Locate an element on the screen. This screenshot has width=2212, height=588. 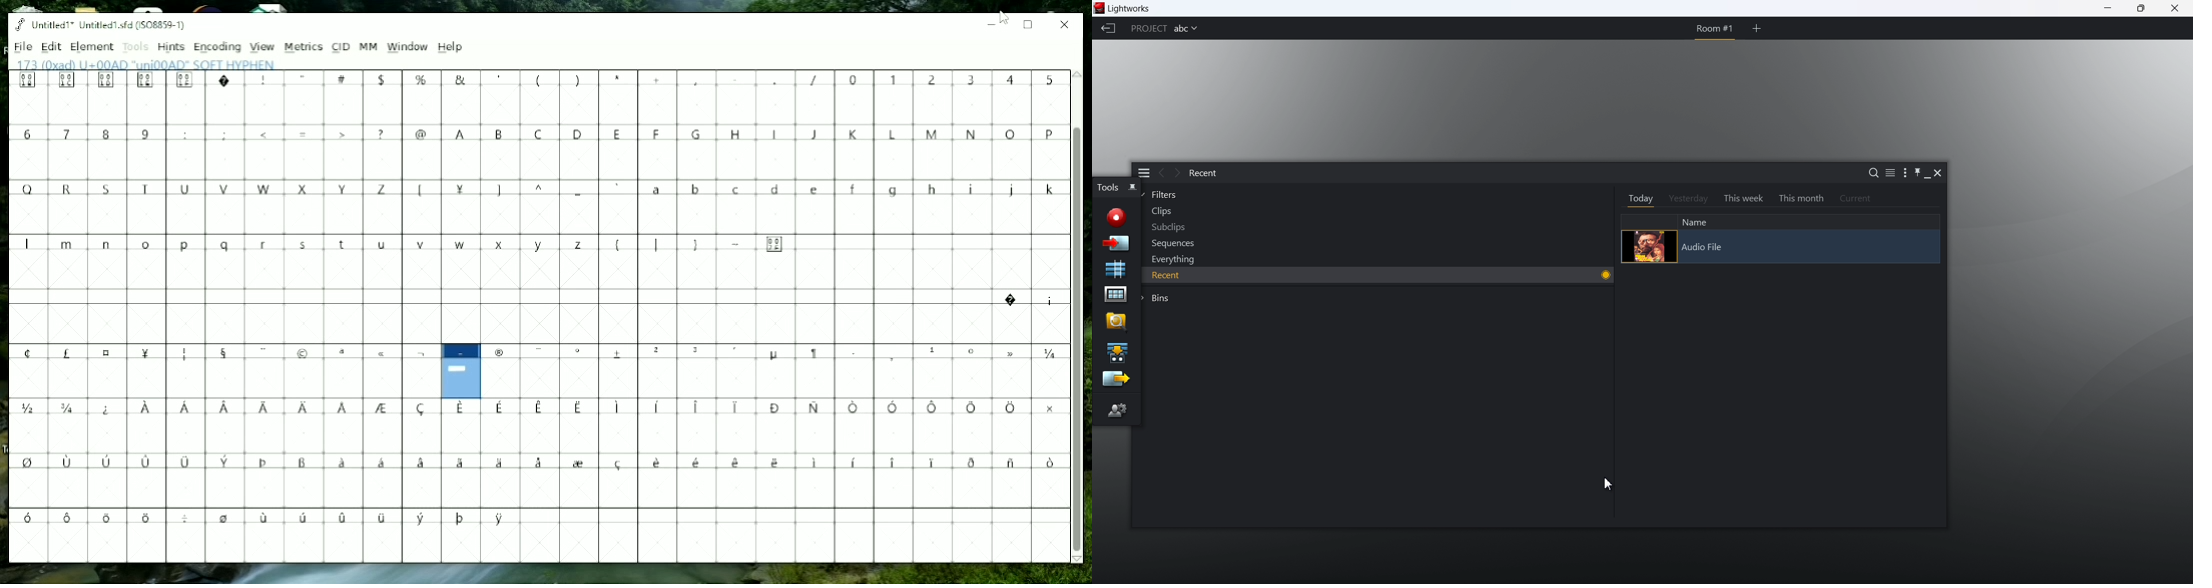
Cursor is located at coordinates (1000, 19).